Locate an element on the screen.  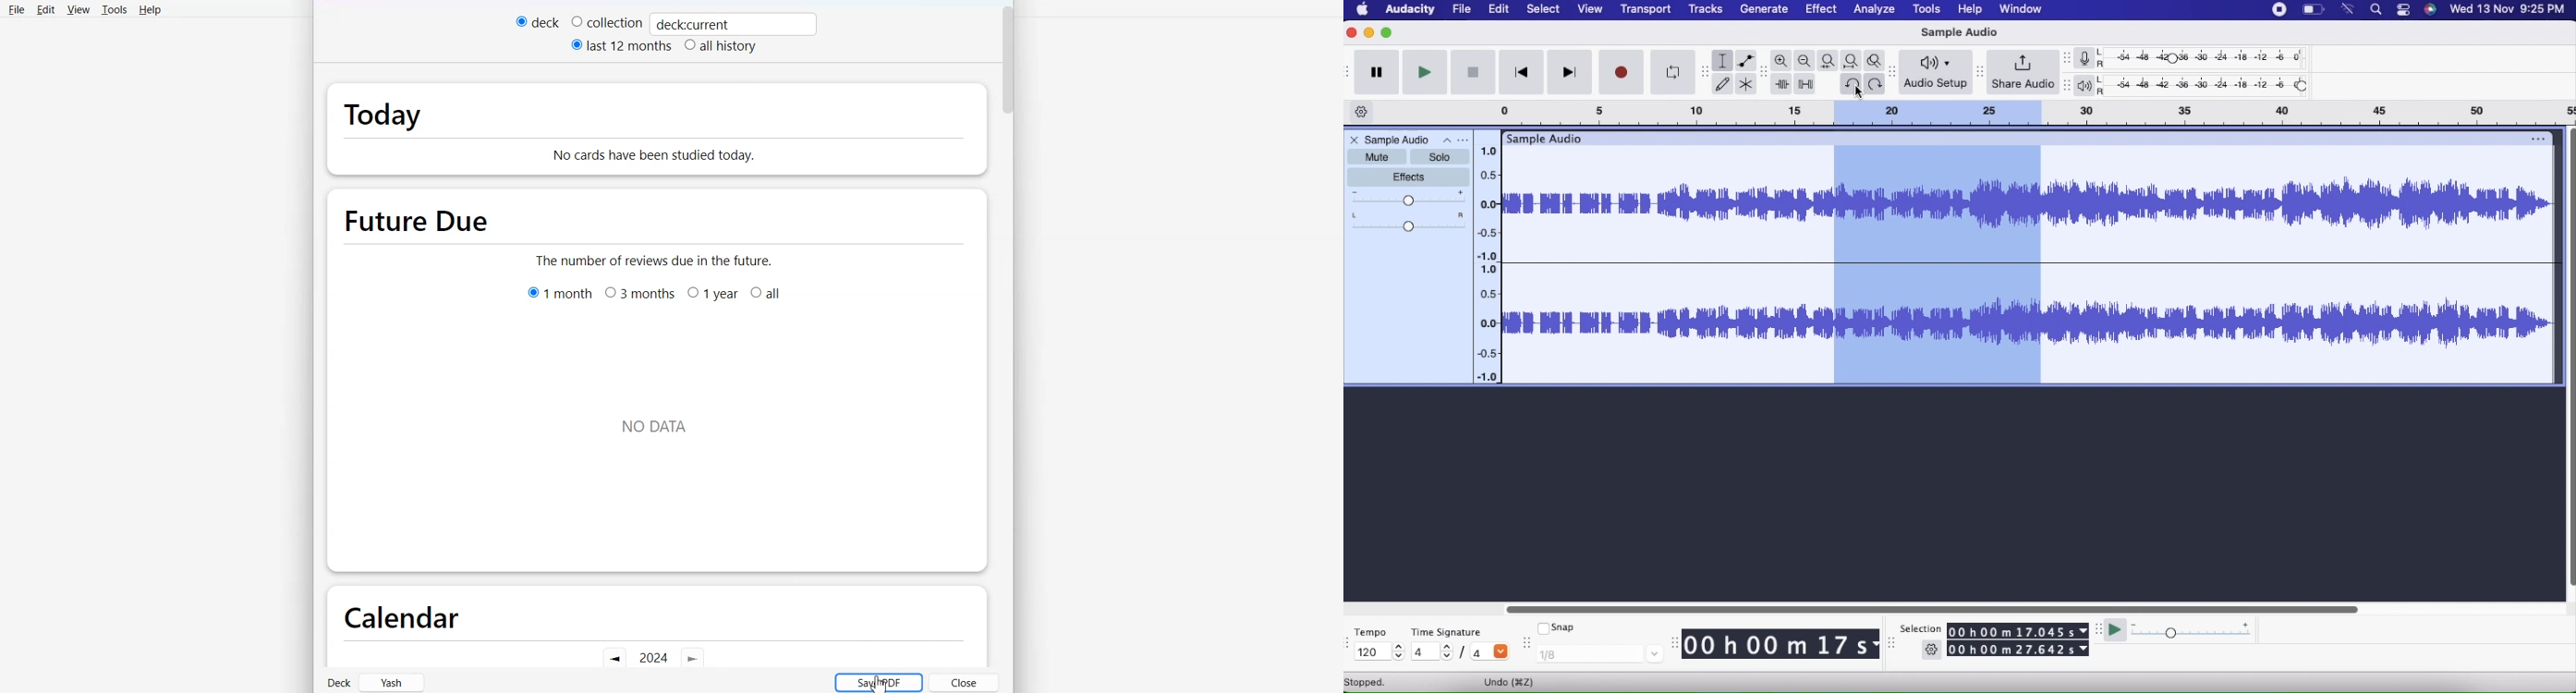
move toolbar is located at coordinates (2098, 628).